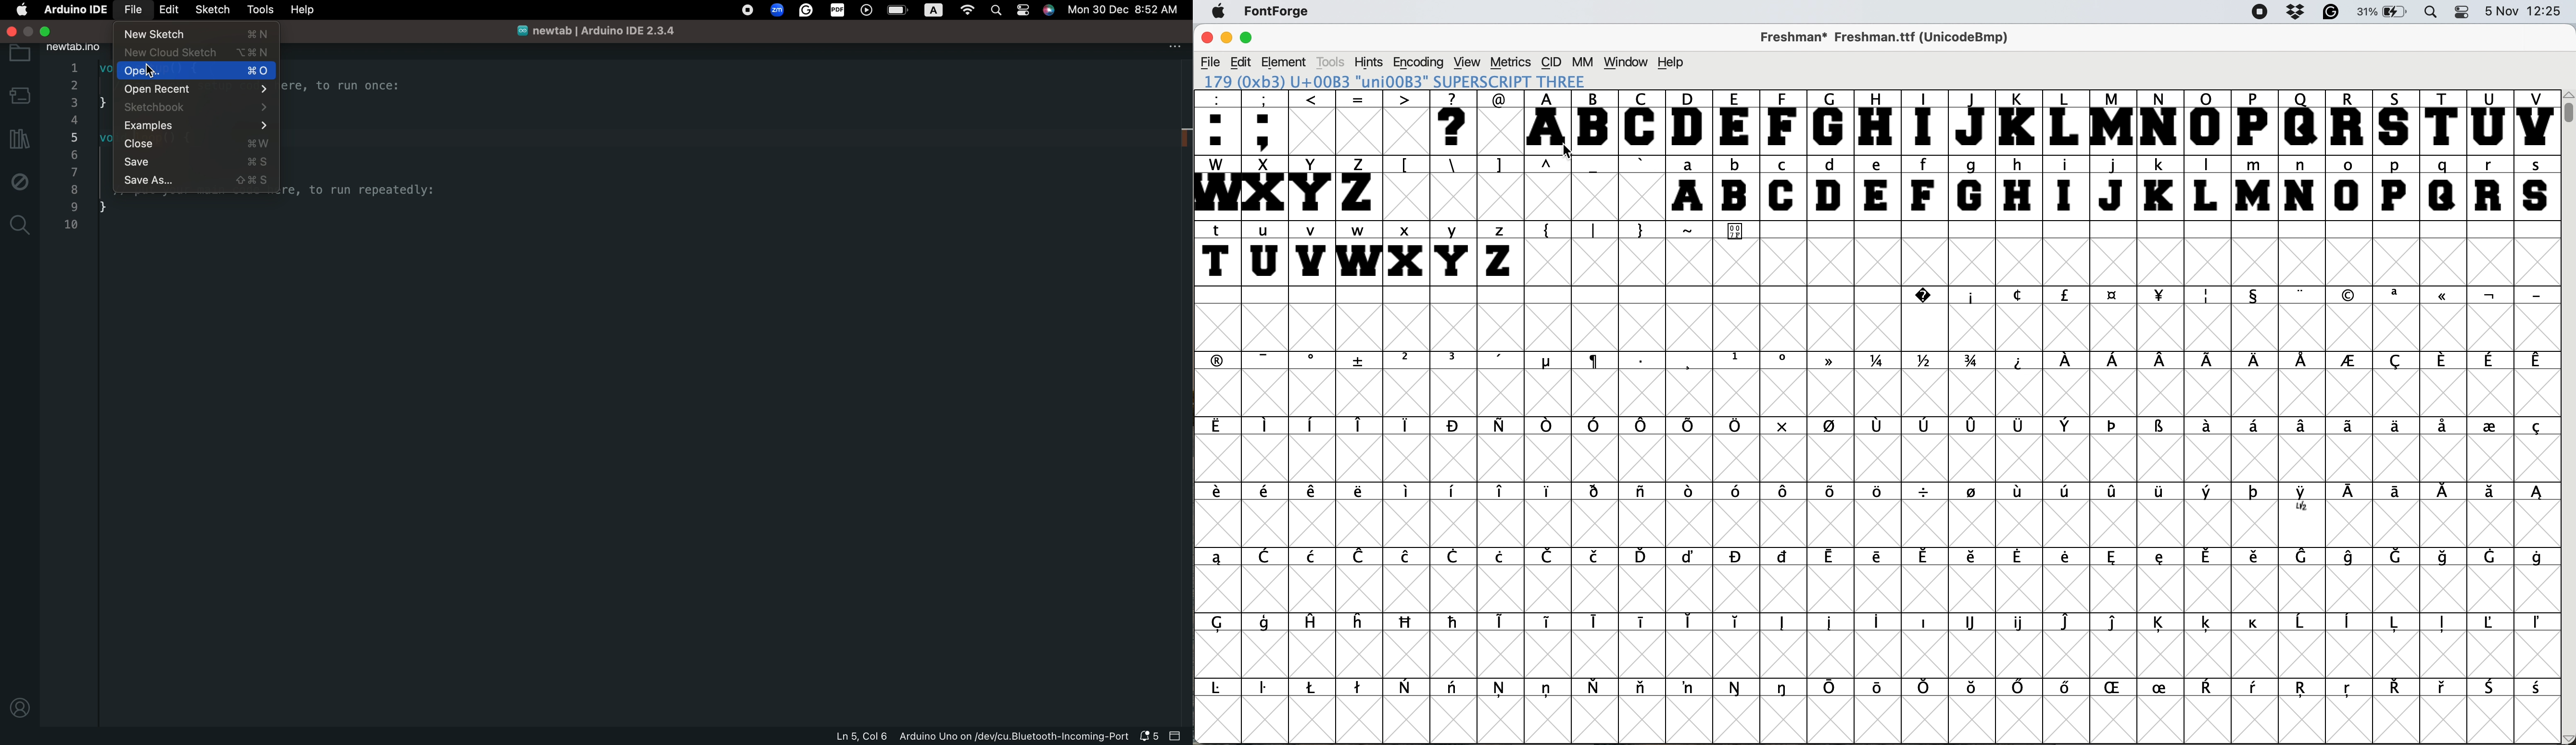  Describe the element at coordinates (2257, 689) in the screenshot. I see `symbol` at that location.